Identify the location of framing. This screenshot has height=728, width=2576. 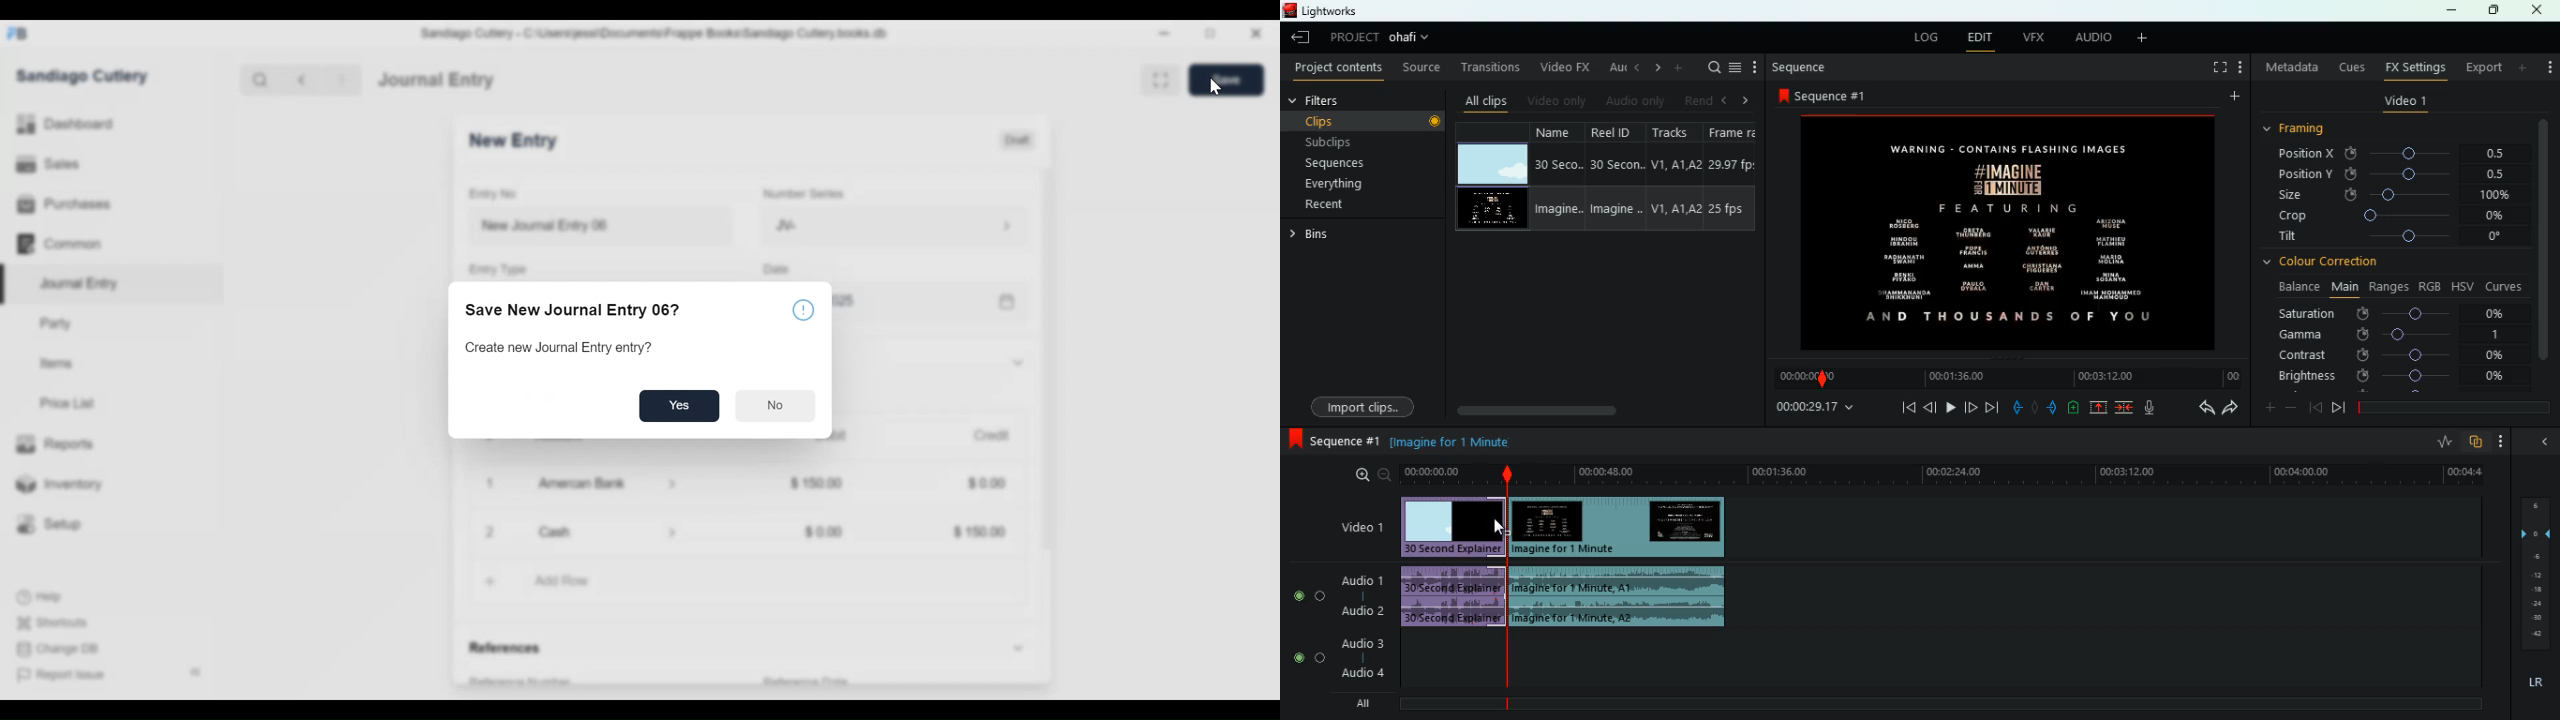
(2306, 129).